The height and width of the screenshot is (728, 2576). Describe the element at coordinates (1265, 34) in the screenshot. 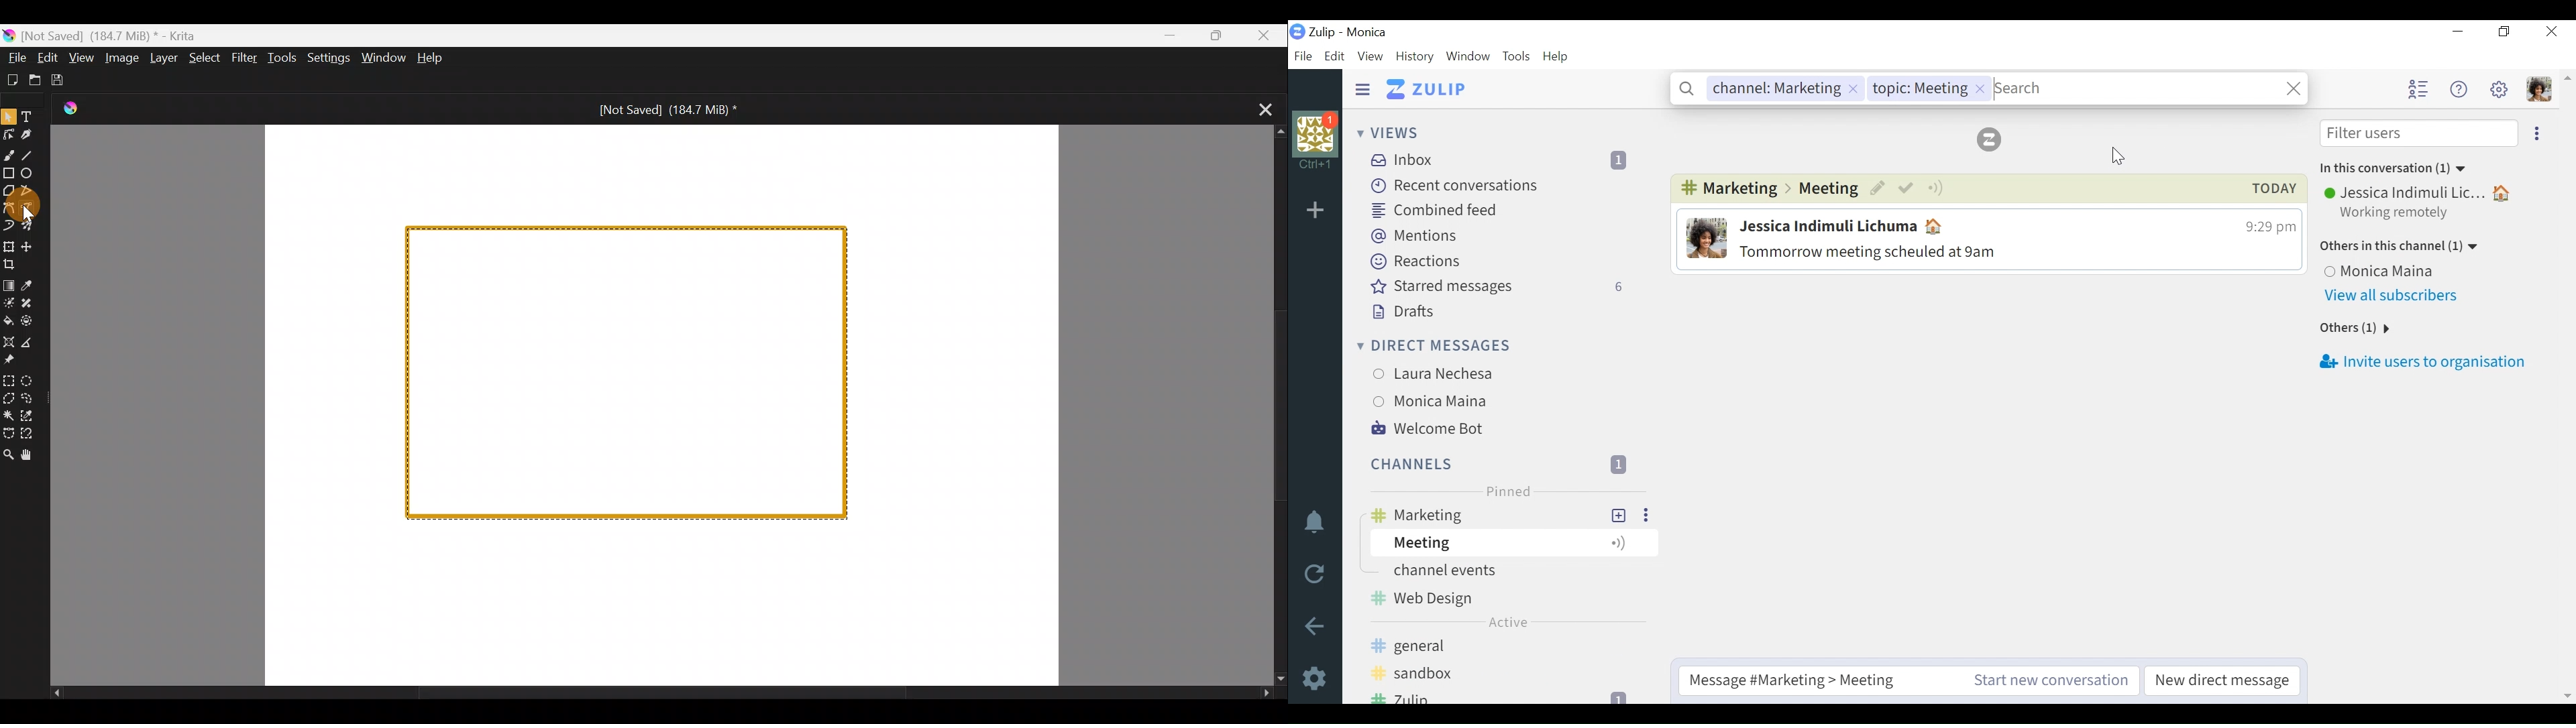

I see `Close` at that location.